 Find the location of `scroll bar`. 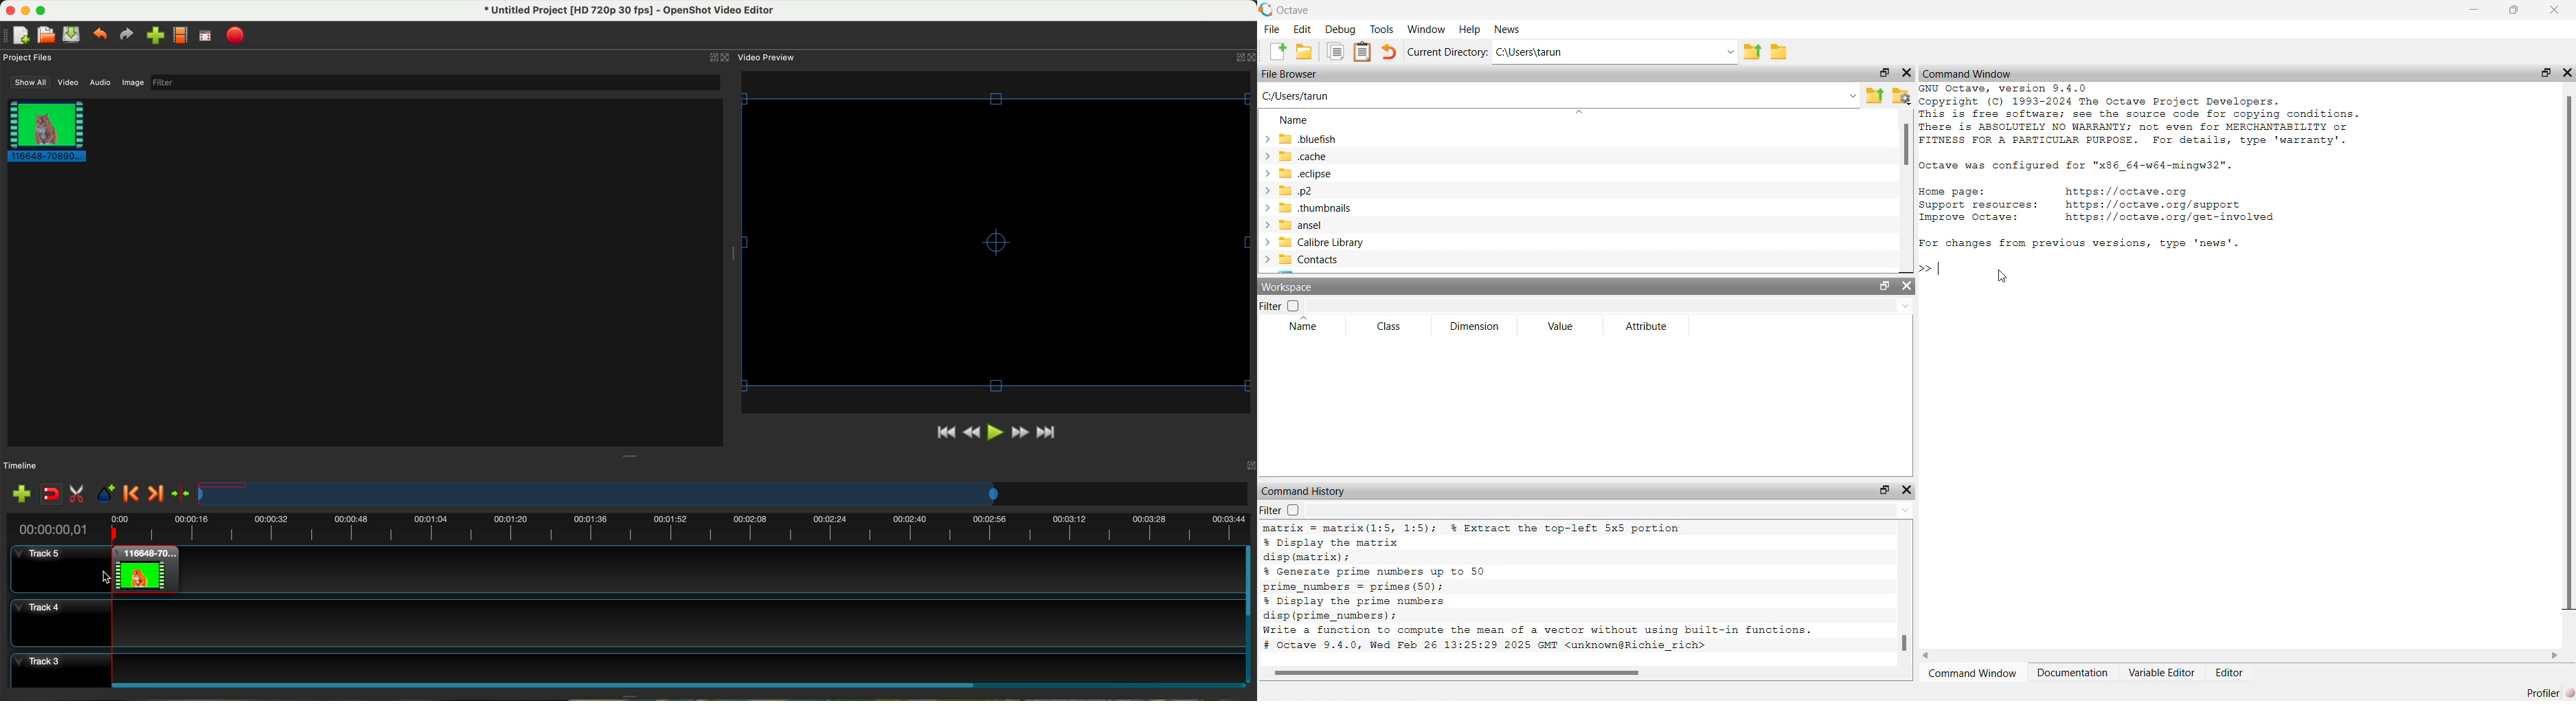

scroll bar is located at coordinates (1250, 614).